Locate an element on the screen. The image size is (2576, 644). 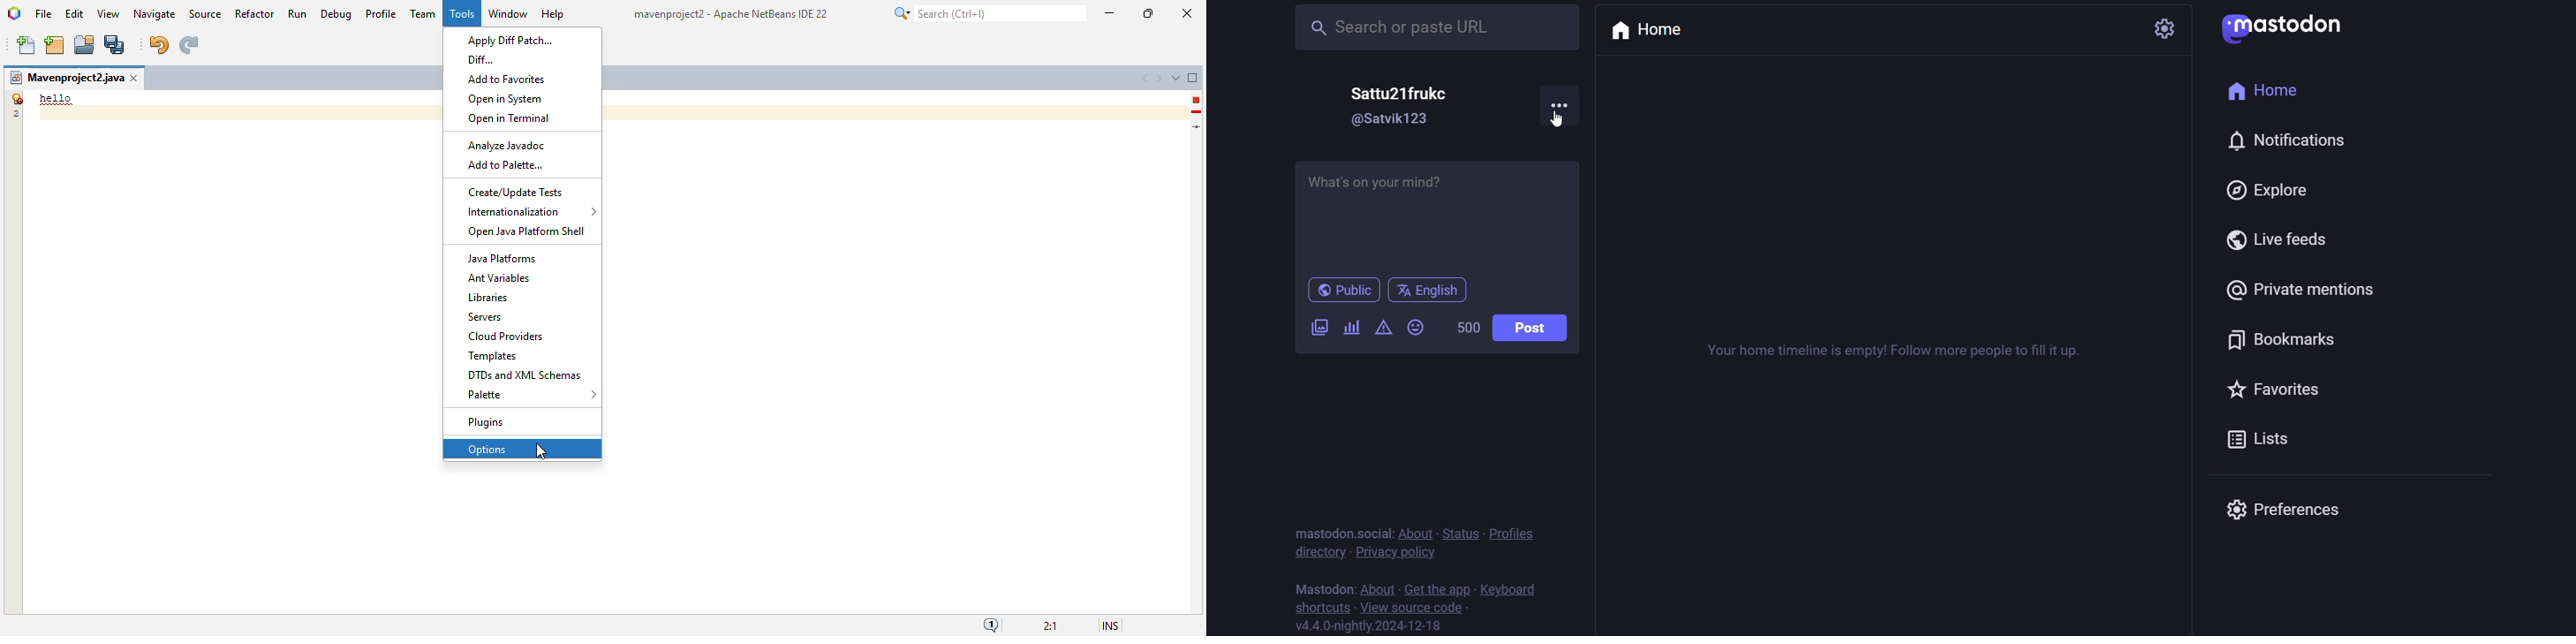
apply diff patch is located at coordinates (509, 40).